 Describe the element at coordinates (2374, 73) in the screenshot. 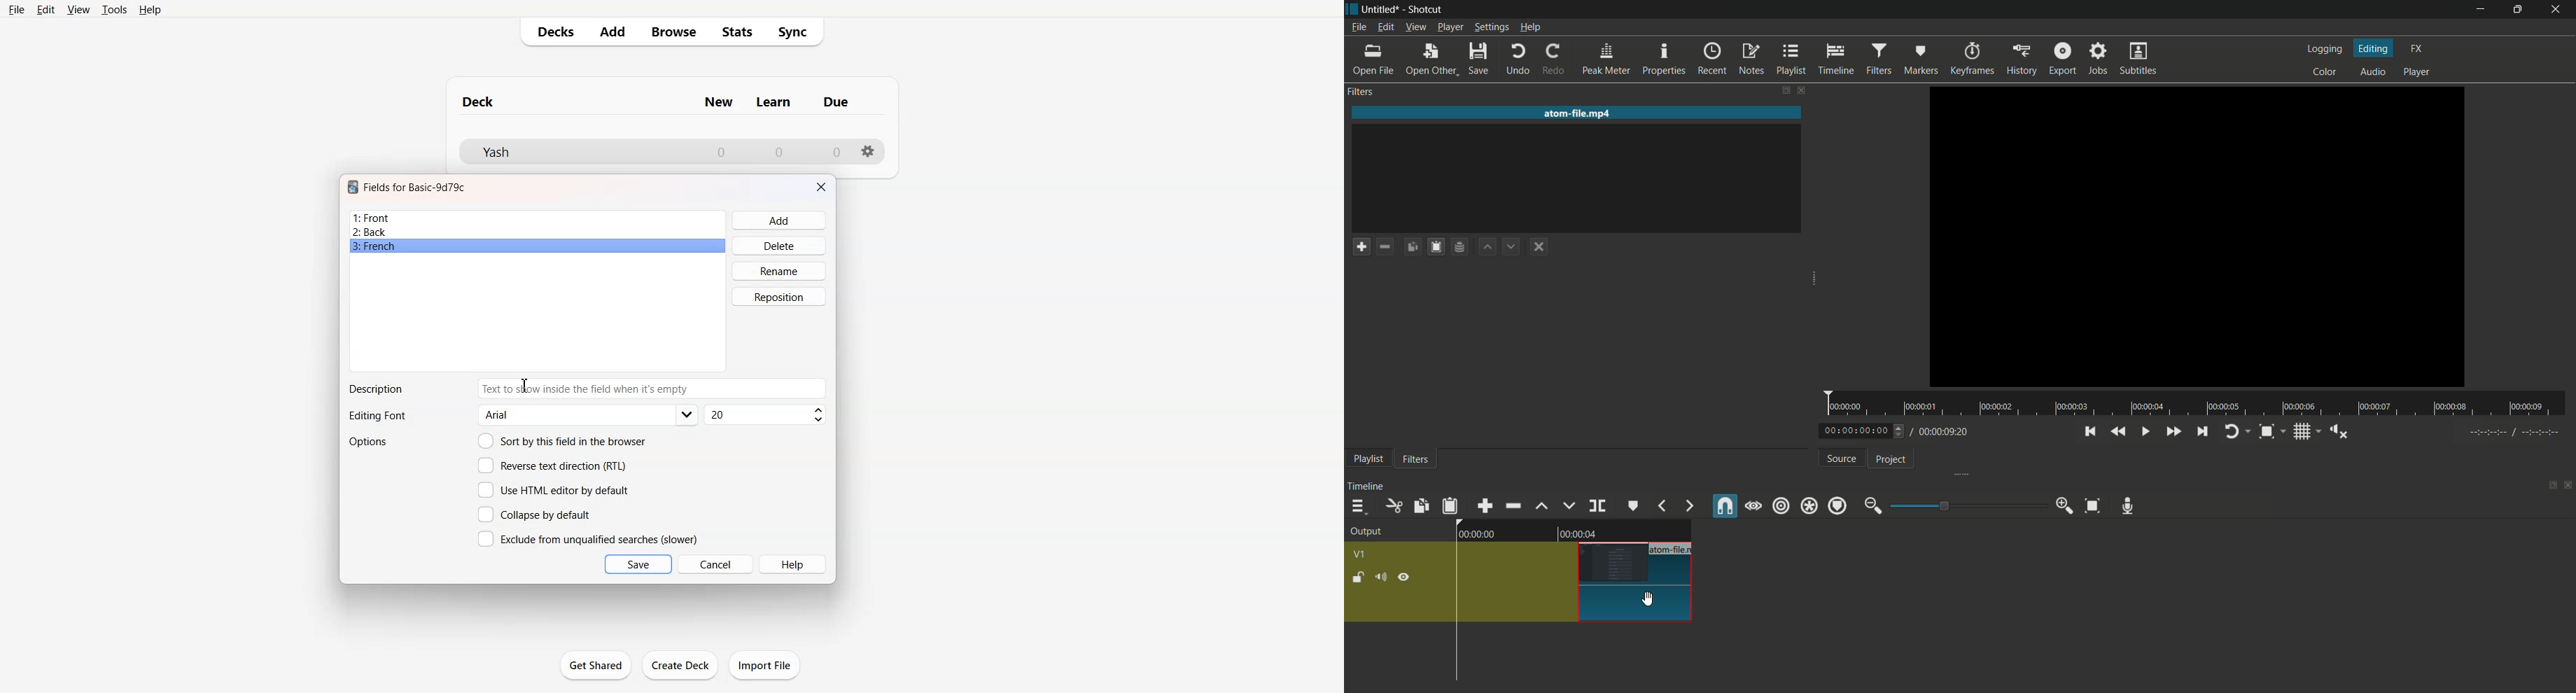

I see `audio` at that location.